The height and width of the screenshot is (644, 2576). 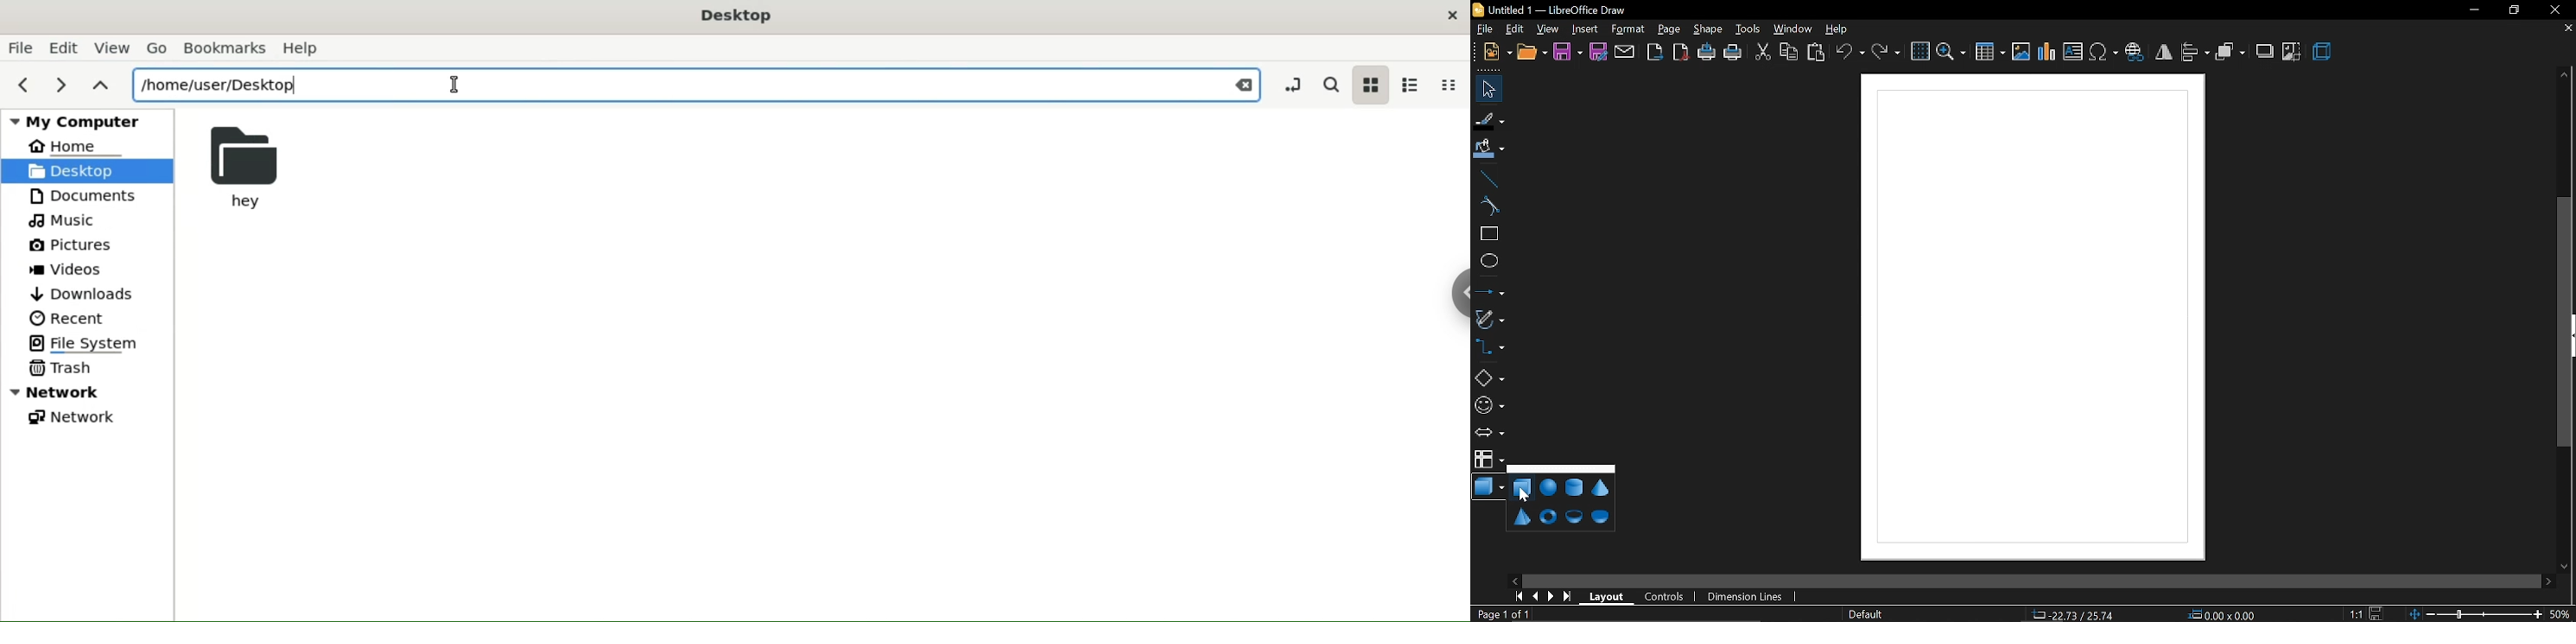 I want to click on select, so click(x=1485, y=88).